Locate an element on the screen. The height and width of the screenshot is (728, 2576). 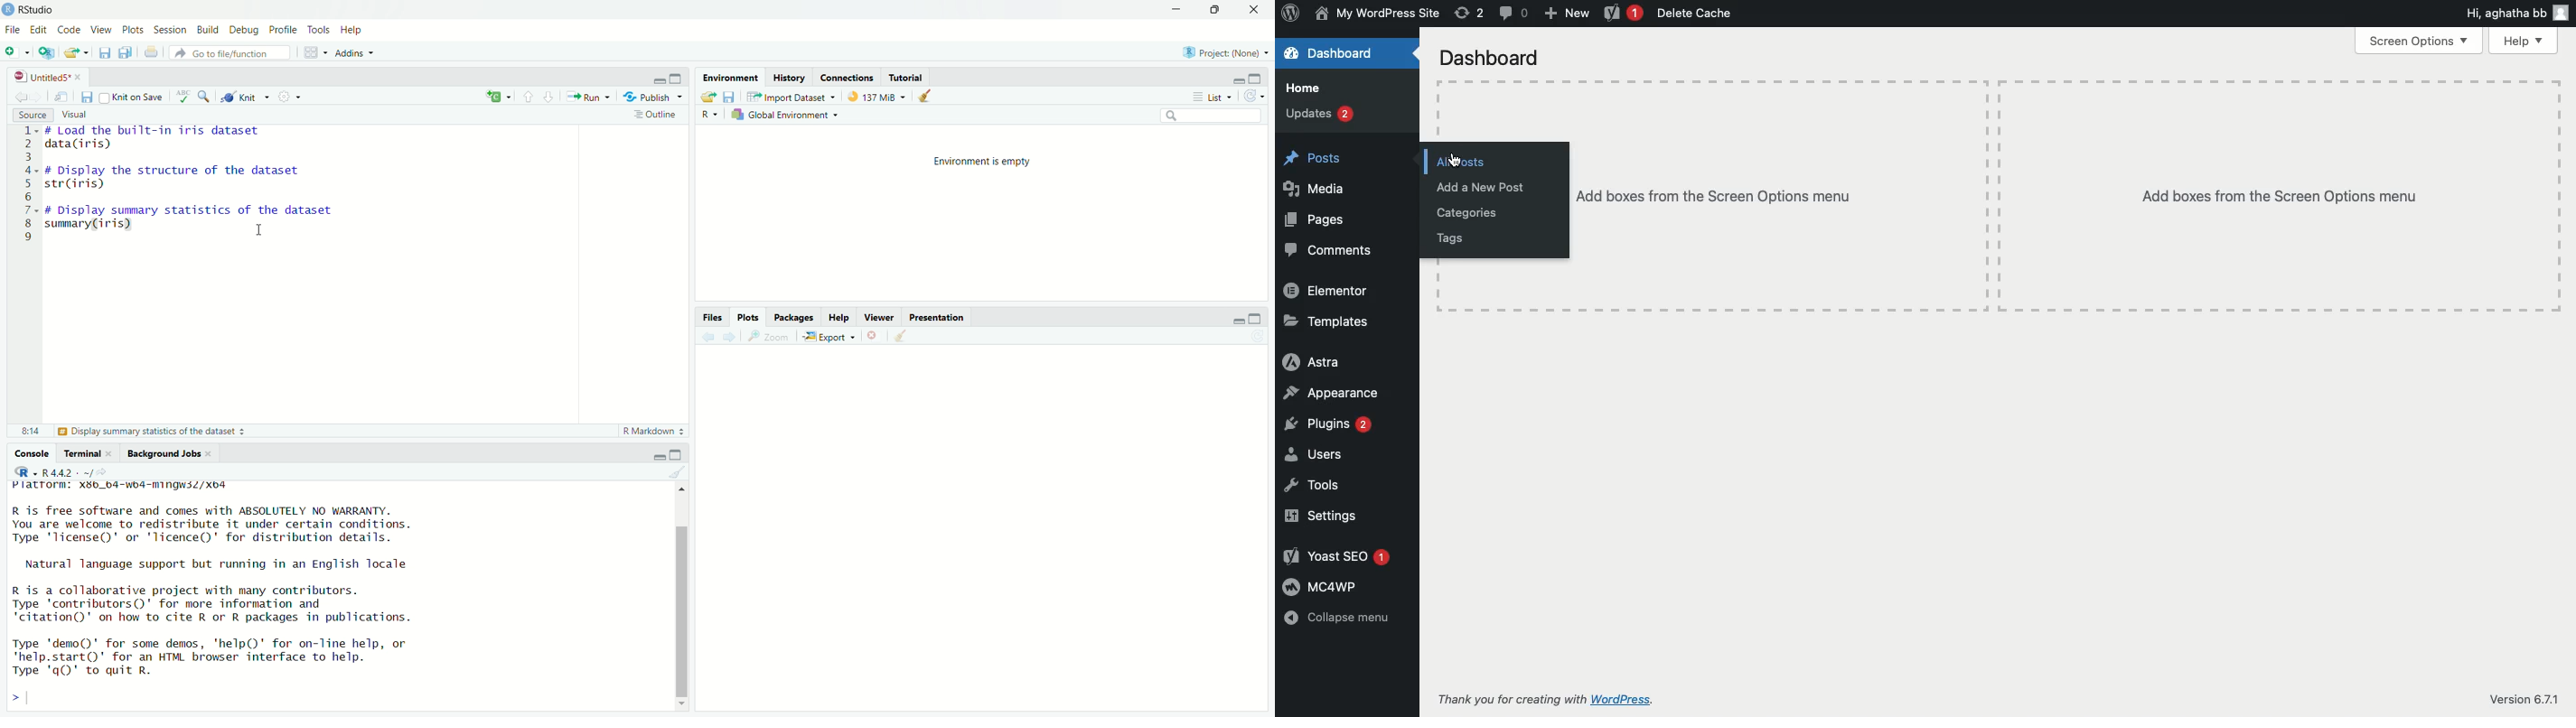
Settings is located at coordinates (294, 96).